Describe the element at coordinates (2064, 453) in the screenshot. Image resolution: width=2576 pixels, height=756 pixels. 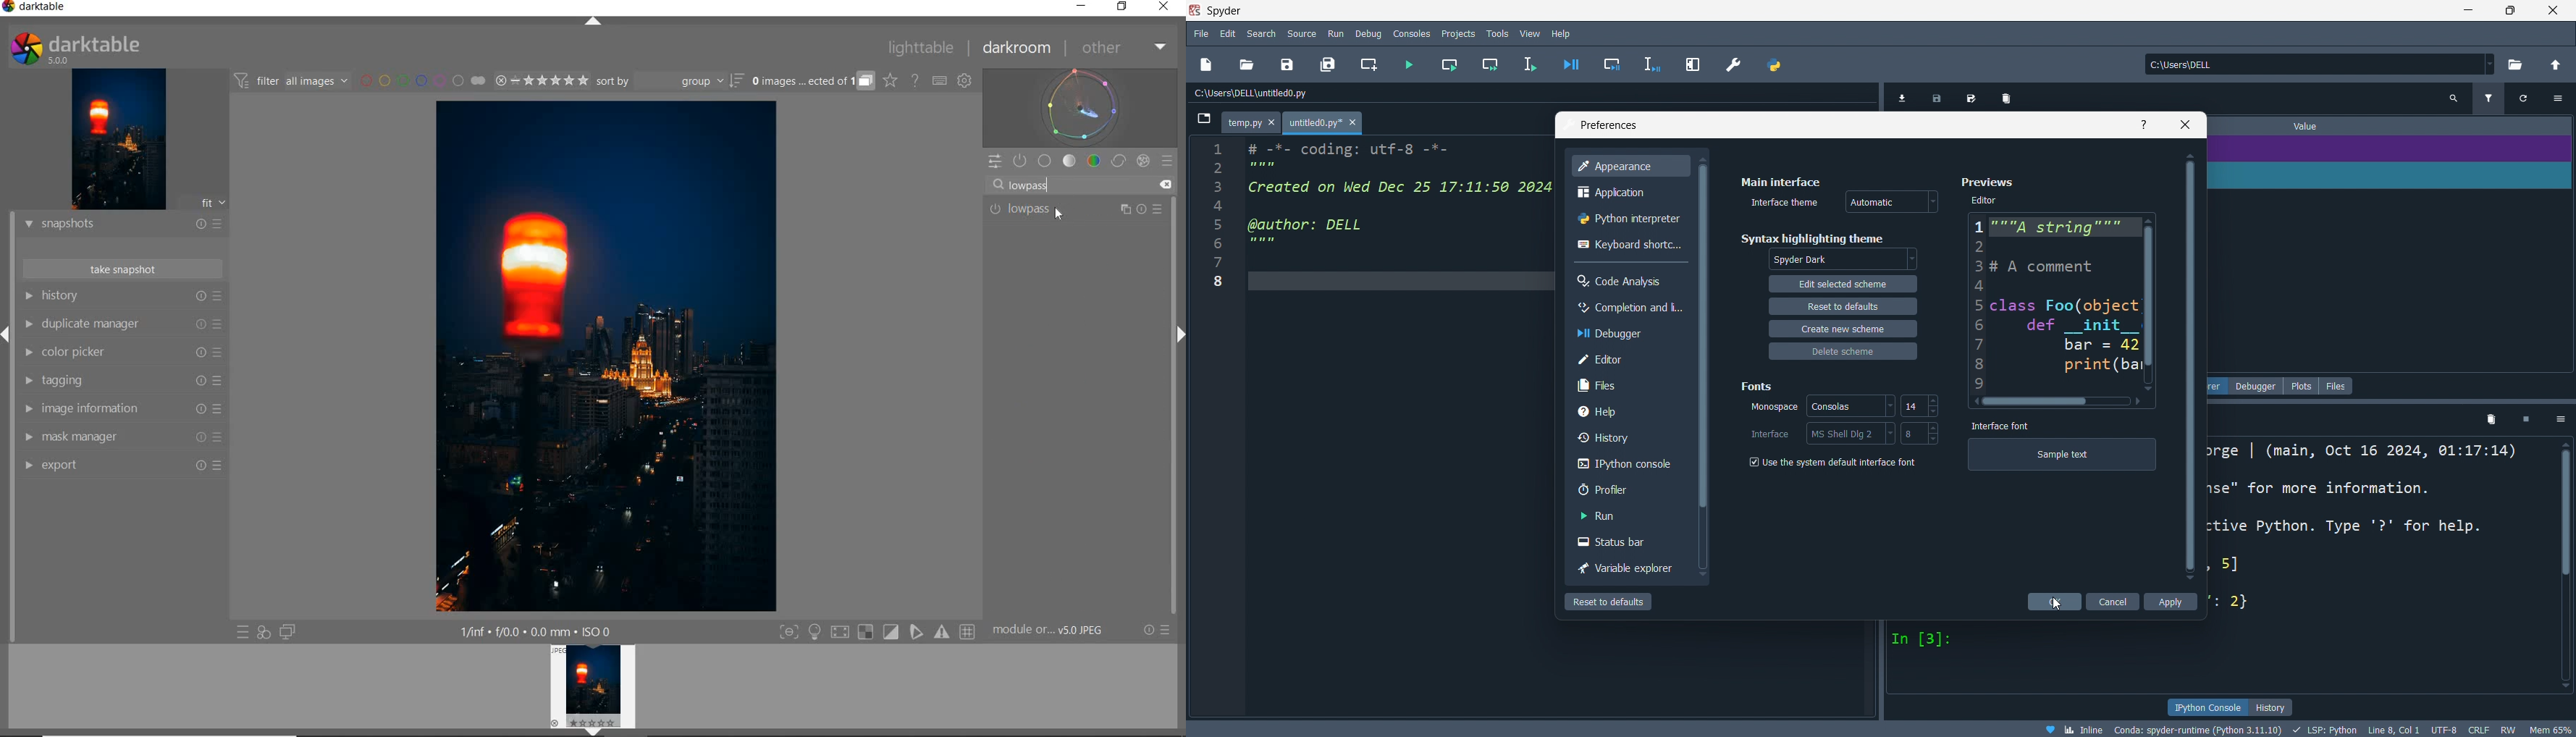
I see `Sample text` at that location.